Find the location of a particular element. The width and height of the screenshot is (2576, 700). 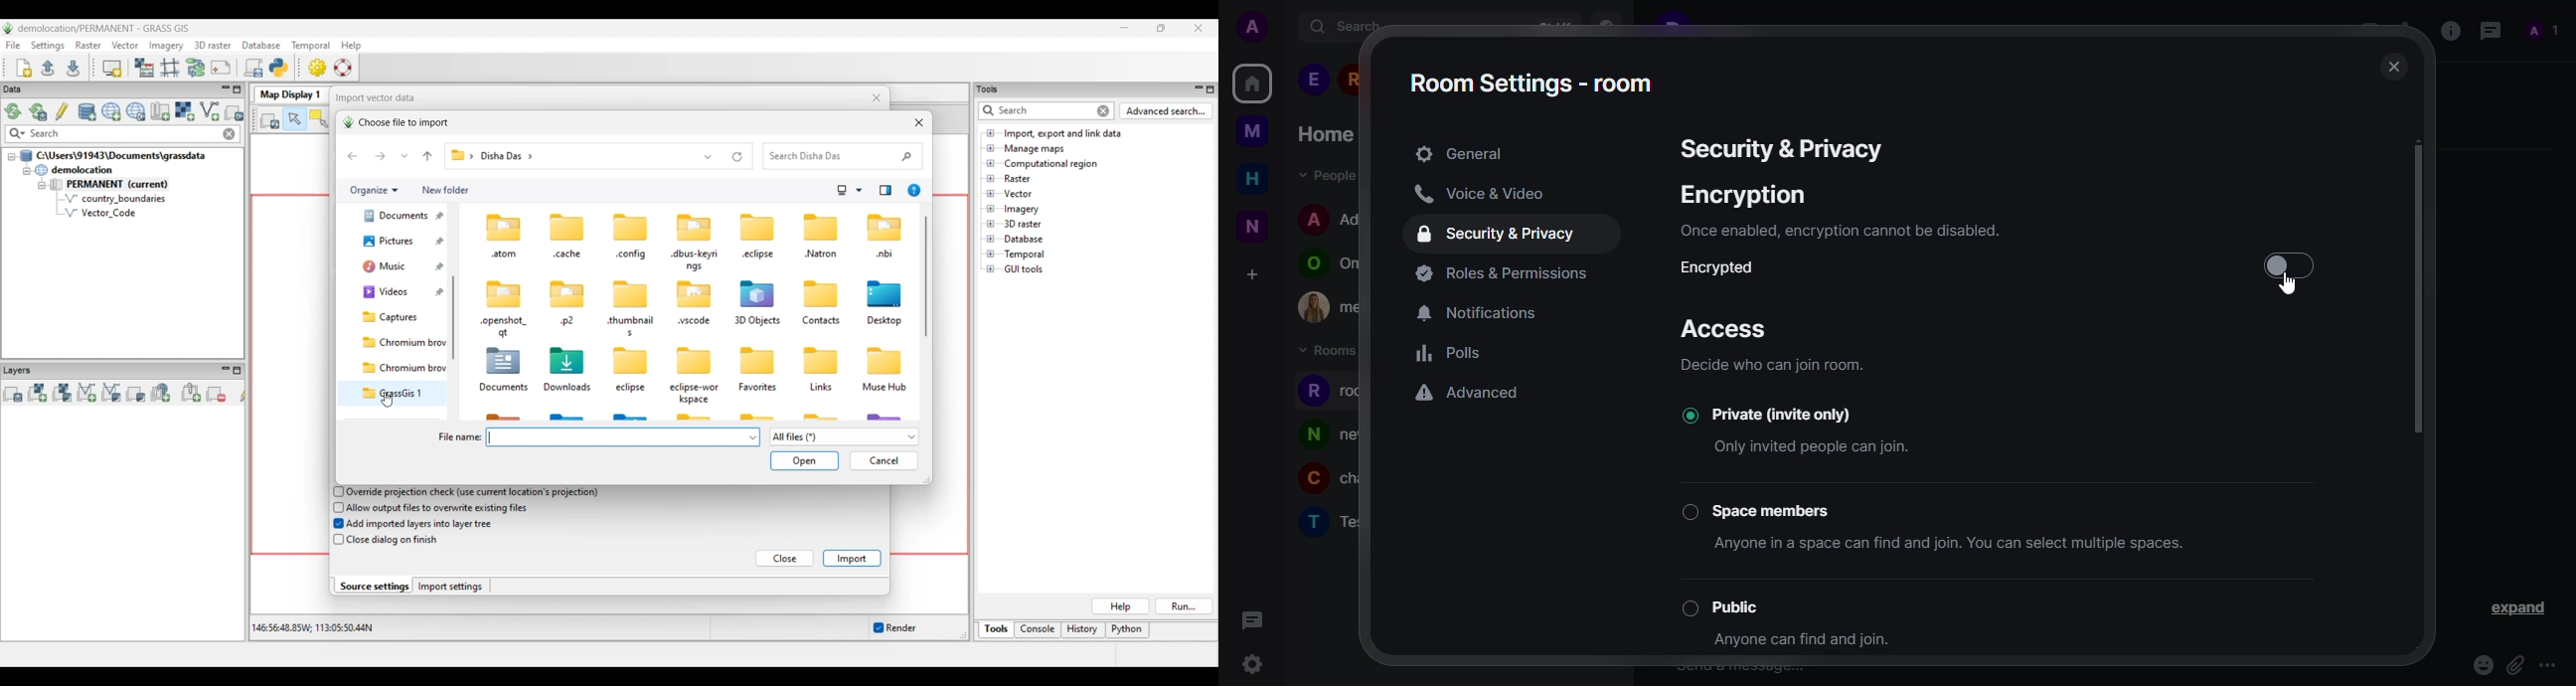

notifications is located at coordinates (1484, 313).